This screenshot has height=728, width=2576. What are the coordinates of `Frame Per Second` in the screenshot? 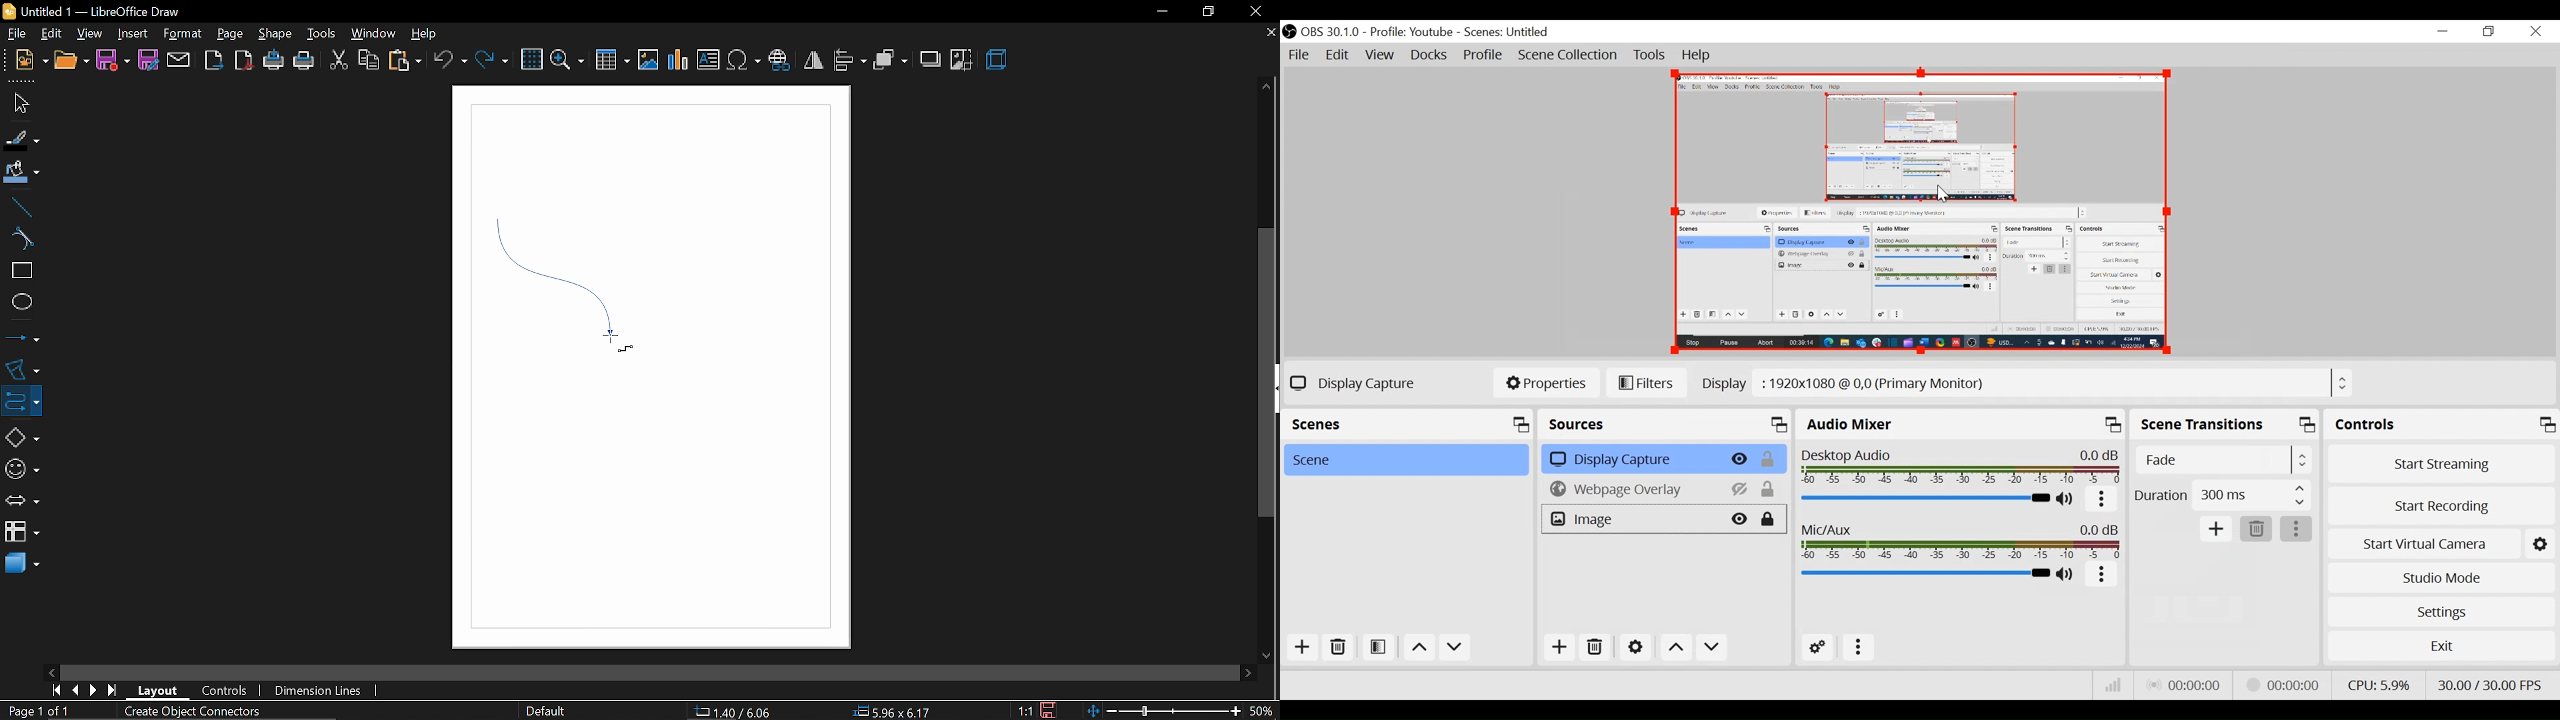 It's located at (2489, 685).